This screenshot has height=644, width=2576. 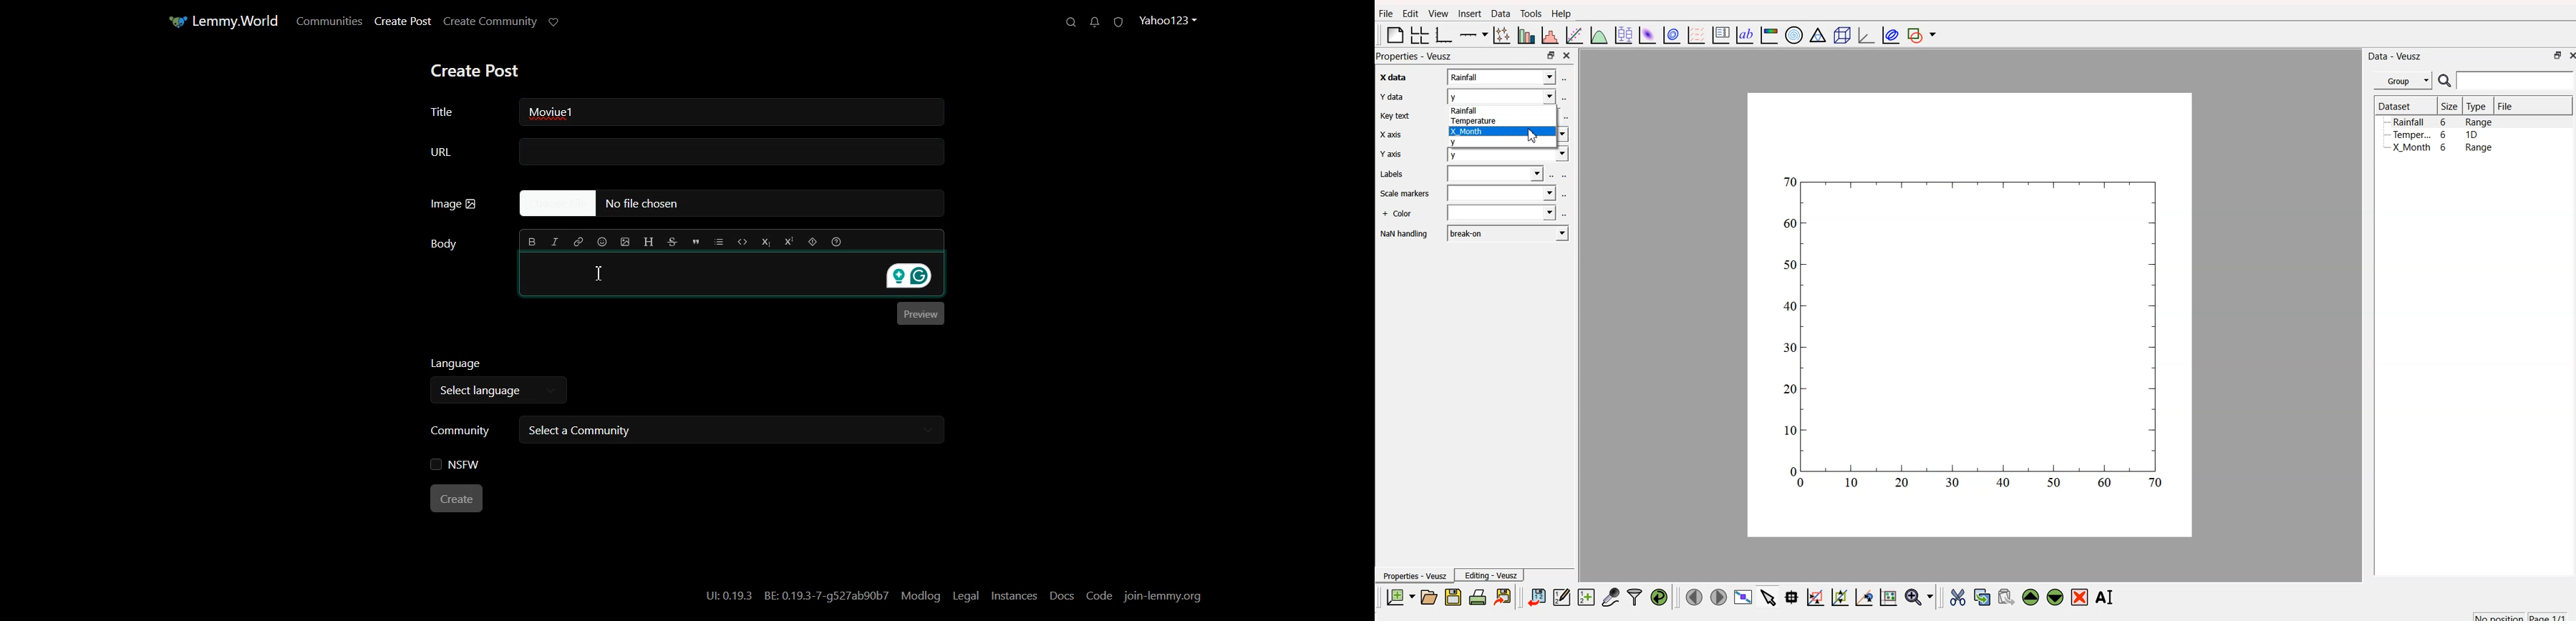 I want to click on view plot full screen, so click(x=1743, y=597).